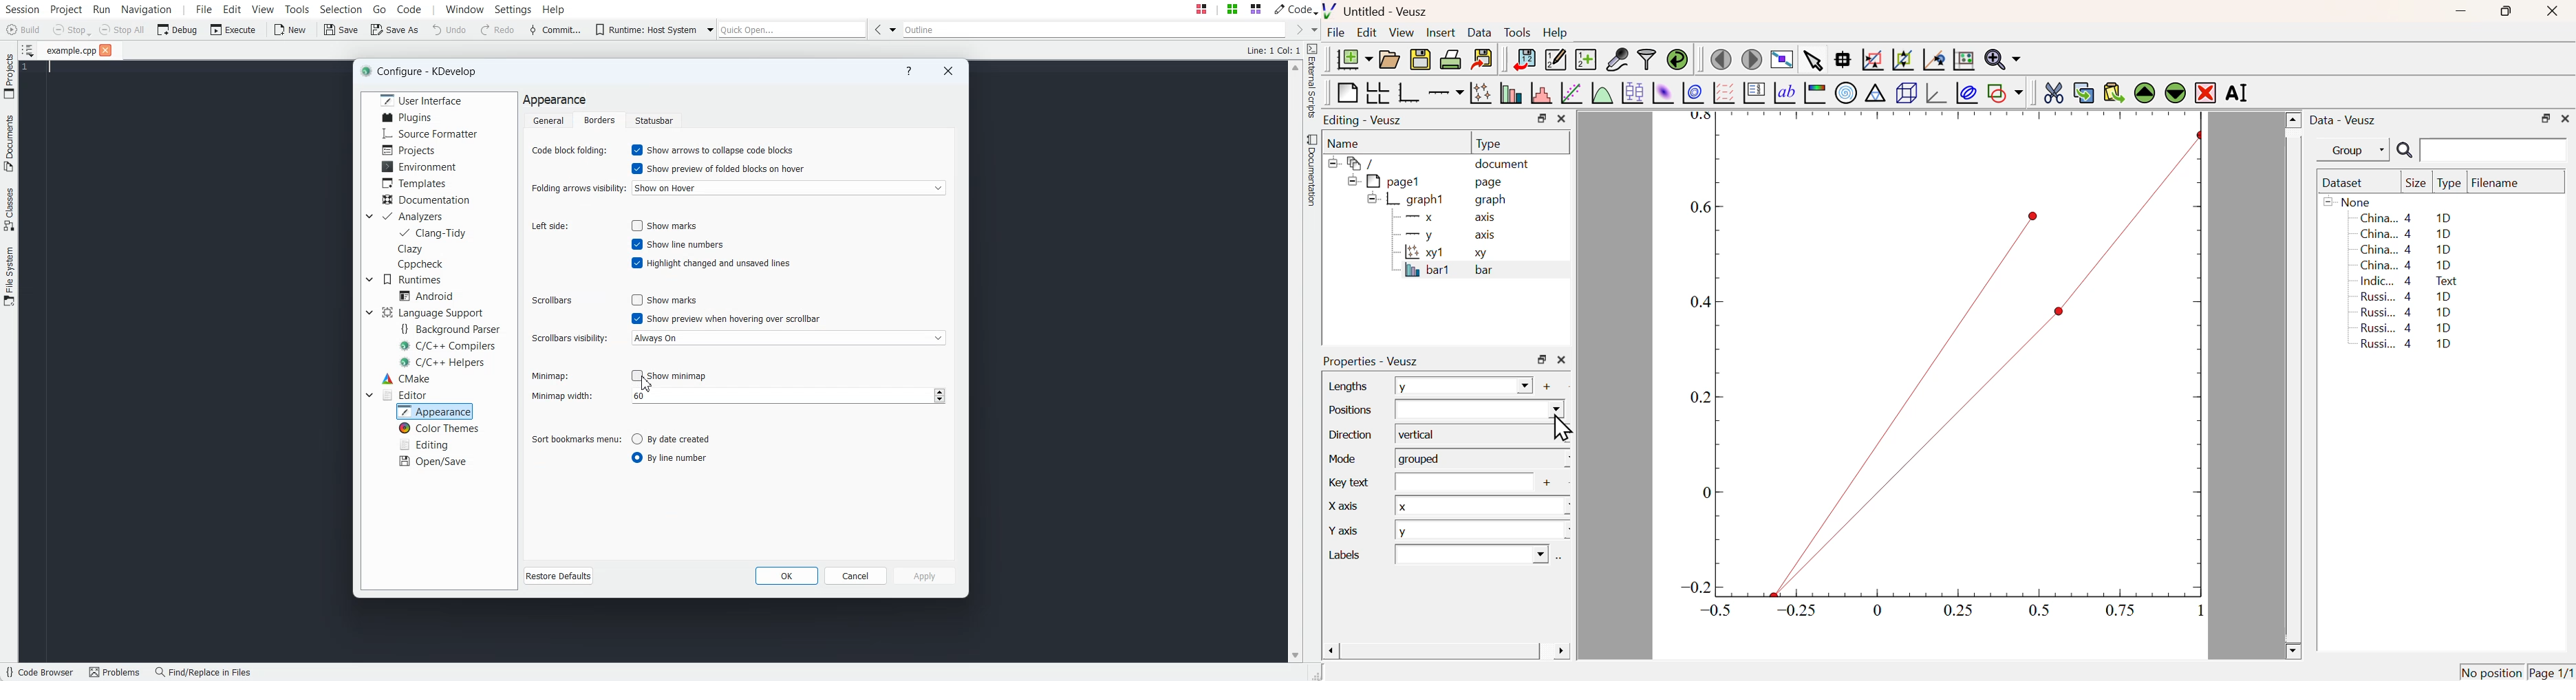 The width and height of the screenshot is (2576, 700). I want to click on Templates, so click(416, 182).